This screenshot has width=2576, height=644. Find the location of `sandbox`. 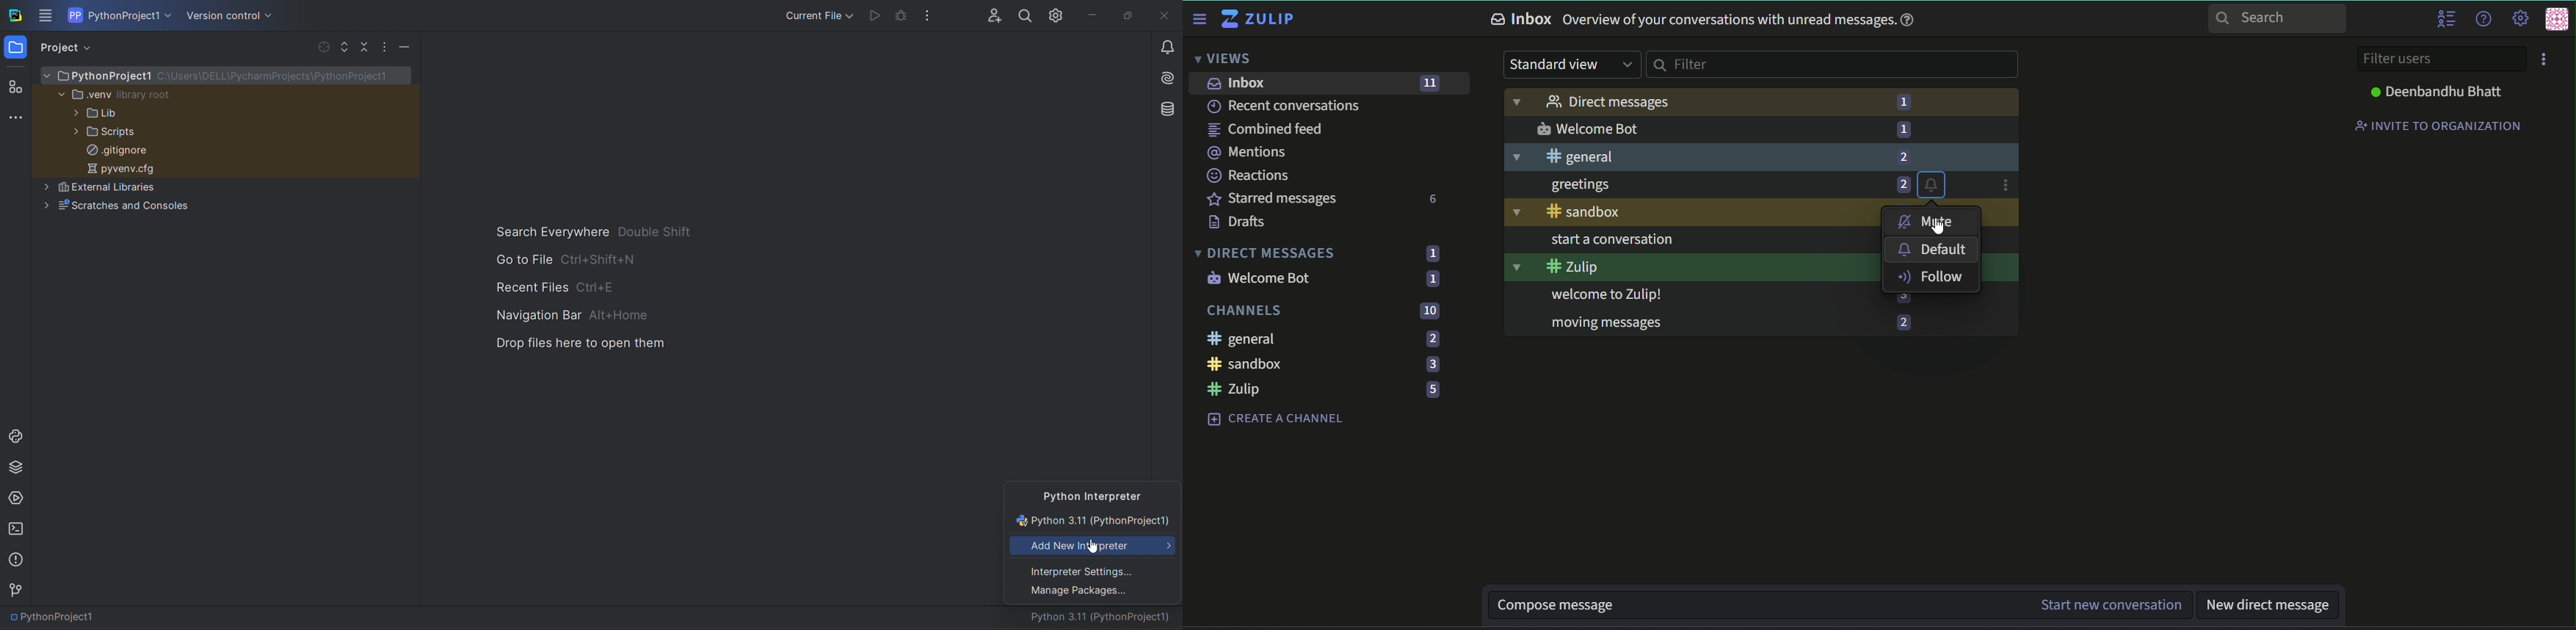

sandbox is located at coordinates (1248, 365).